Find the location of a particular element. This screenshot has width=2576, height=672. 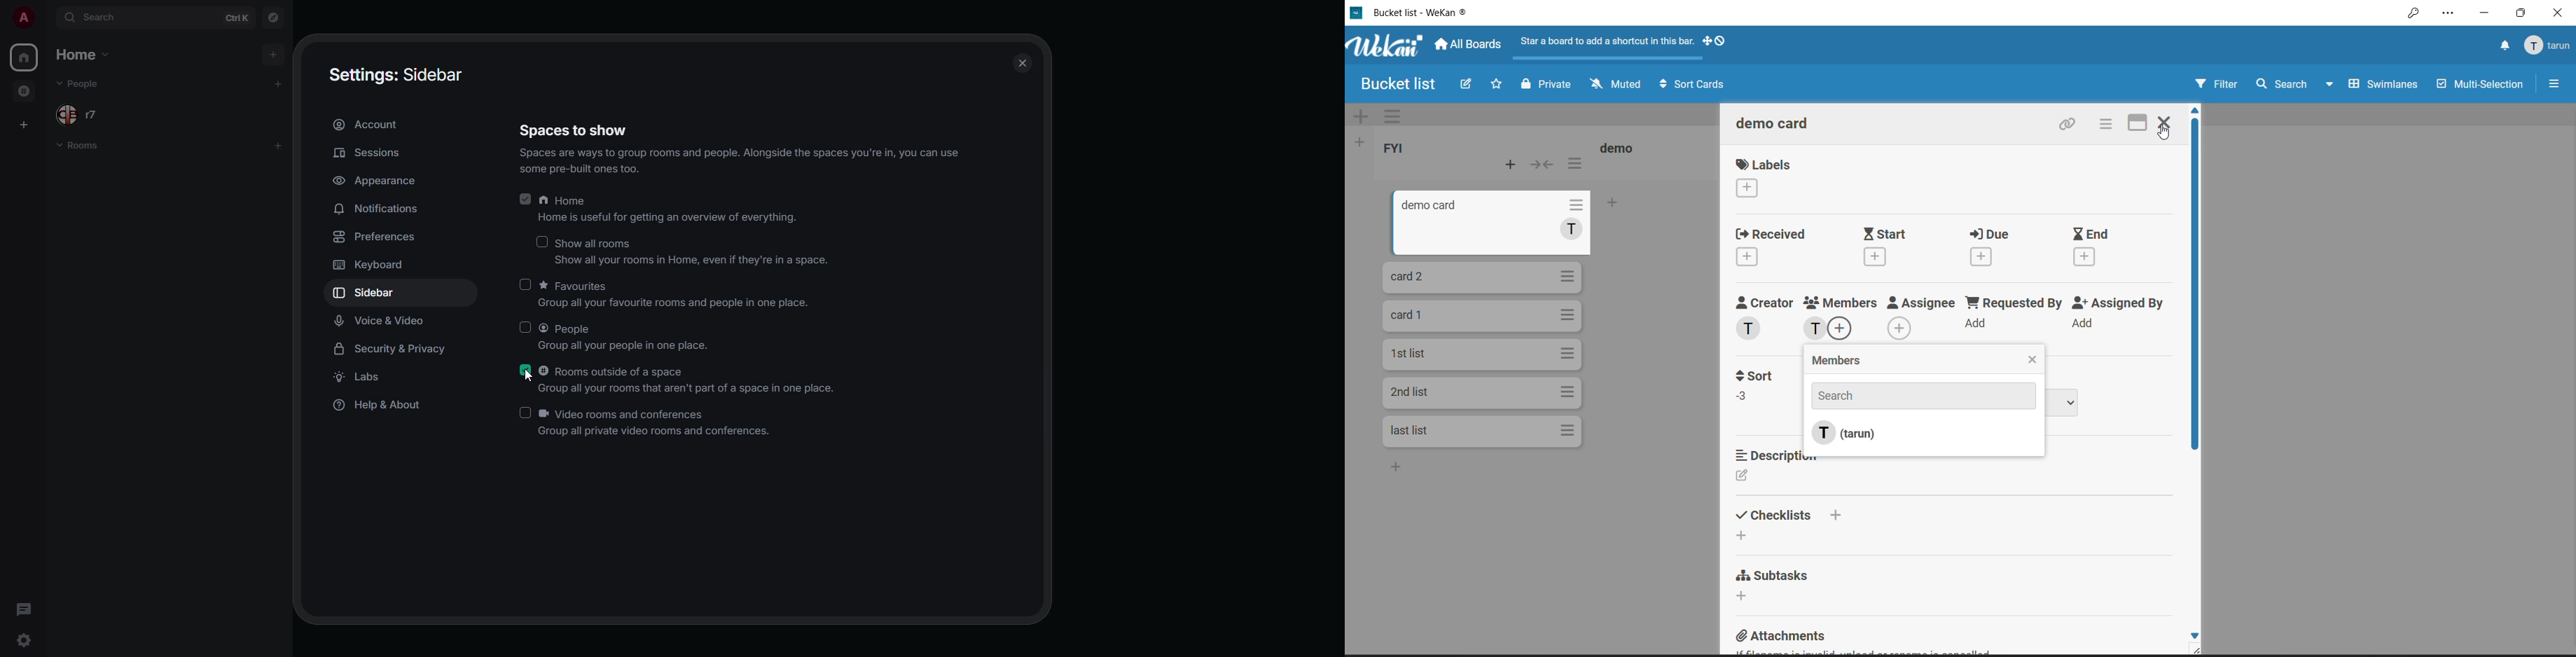

minimize is located at coordinates (2482, 13).